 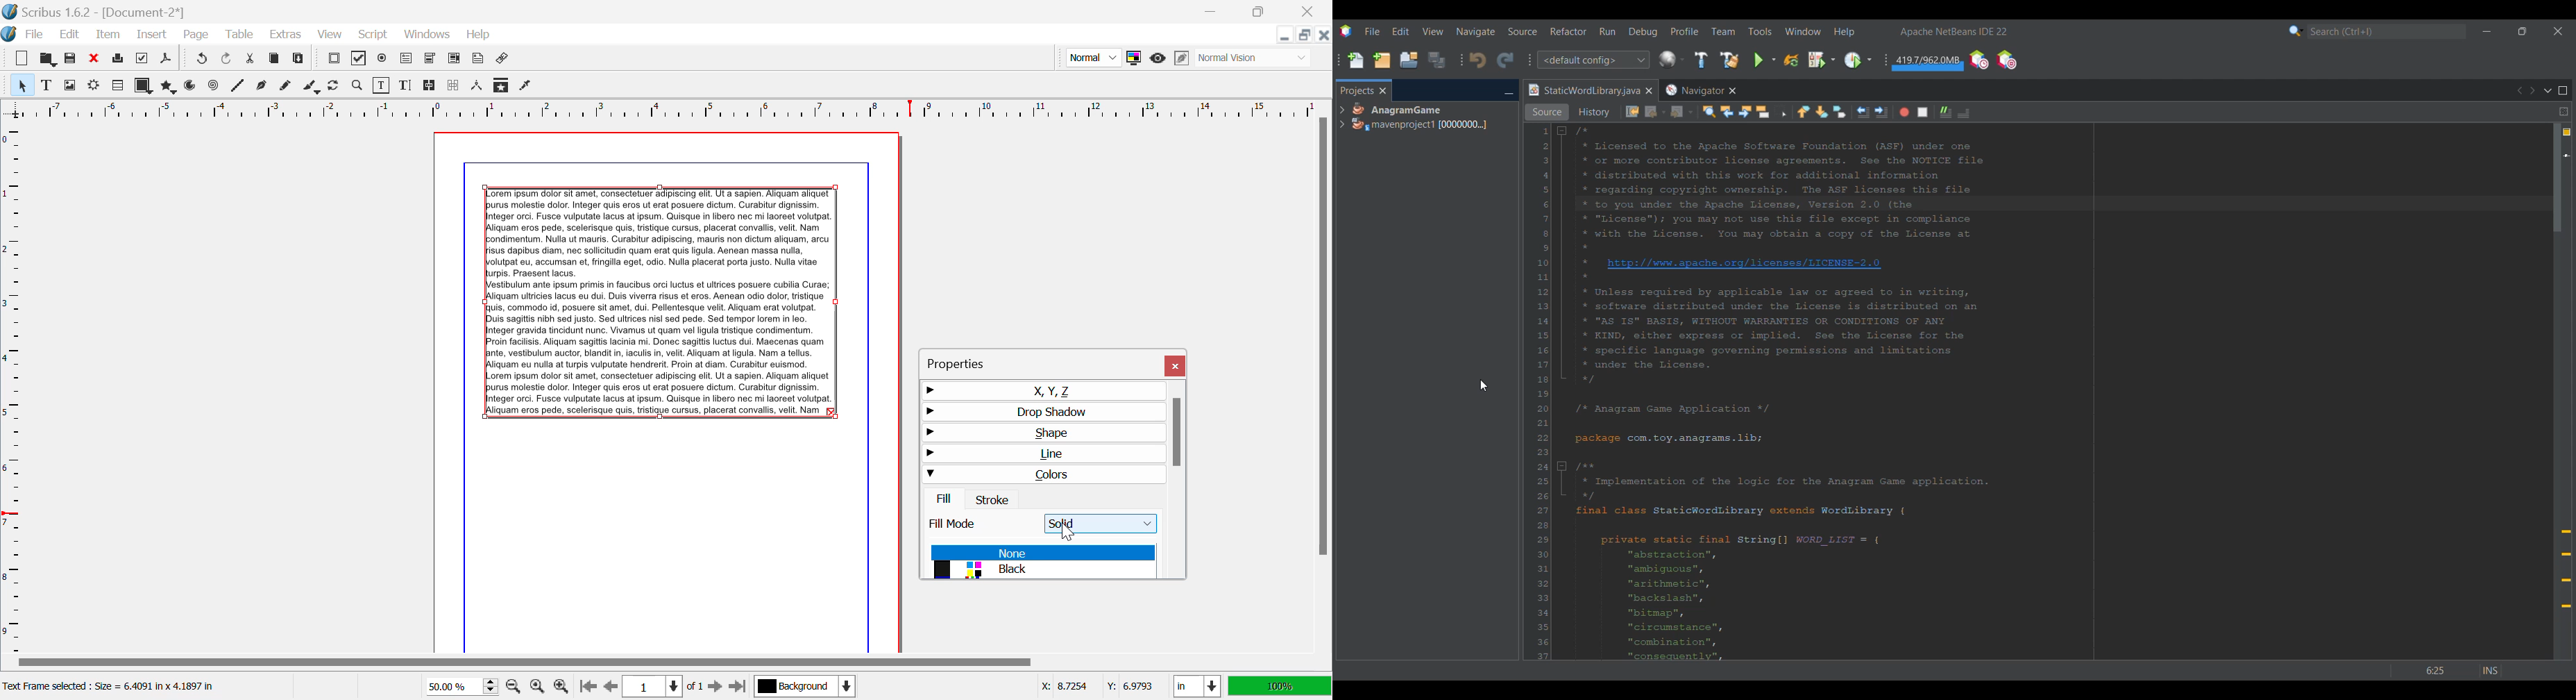 What do you see at coordinates (430, 86) in the screenshot?
I see `Link Text Frames` at bounding box center [430, 86].